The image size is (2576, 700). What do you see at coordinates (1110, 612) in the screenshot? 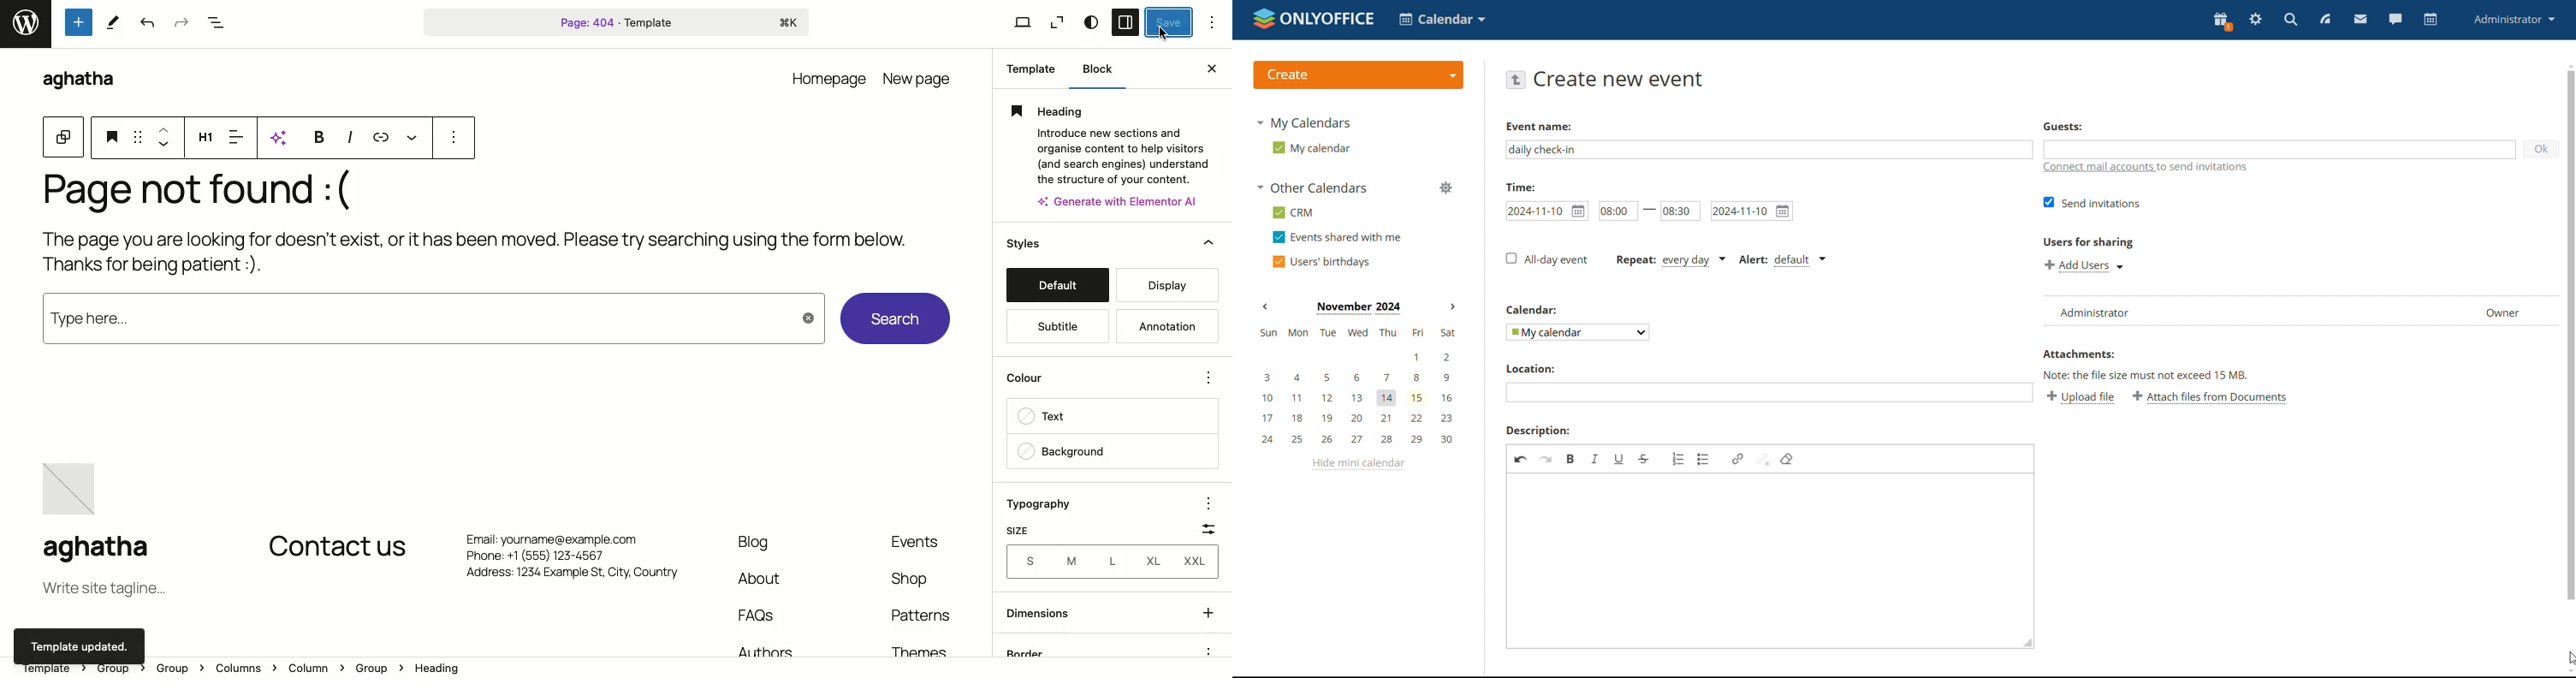
I see `dimensions` at bounding box center [1110, 612].